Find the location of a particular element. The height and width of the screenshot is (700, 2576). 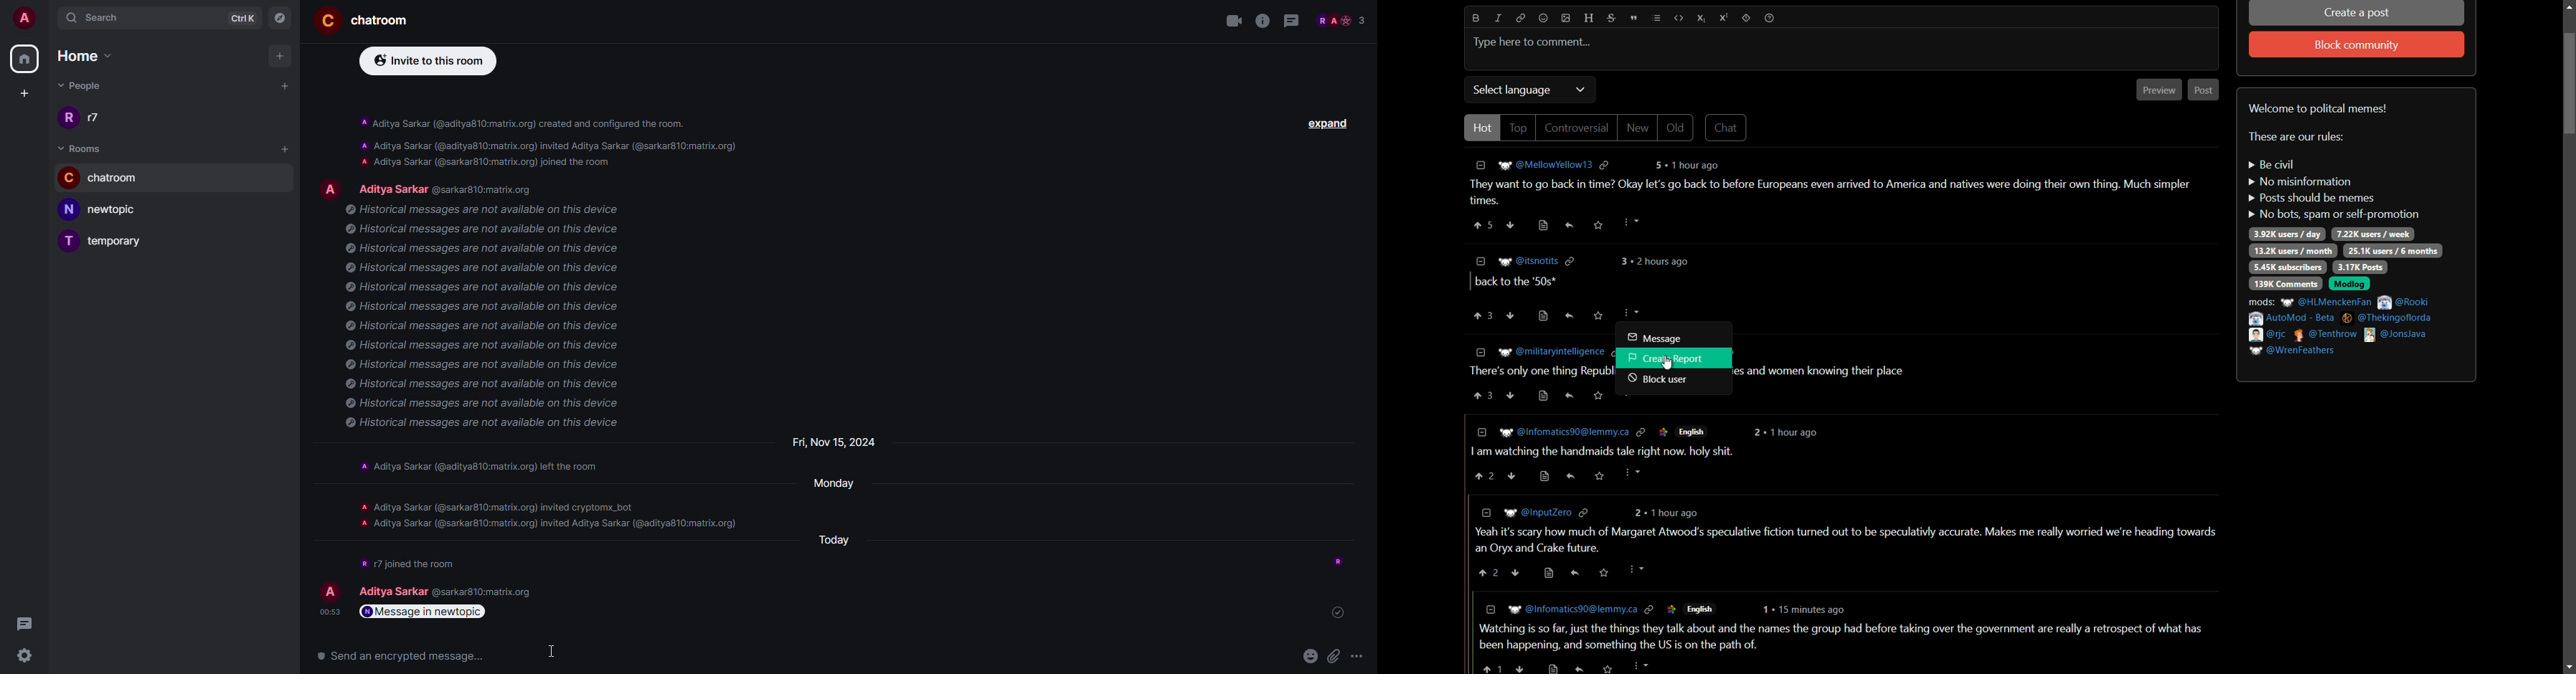

comment-1 is located at coordinates (1836, 194).